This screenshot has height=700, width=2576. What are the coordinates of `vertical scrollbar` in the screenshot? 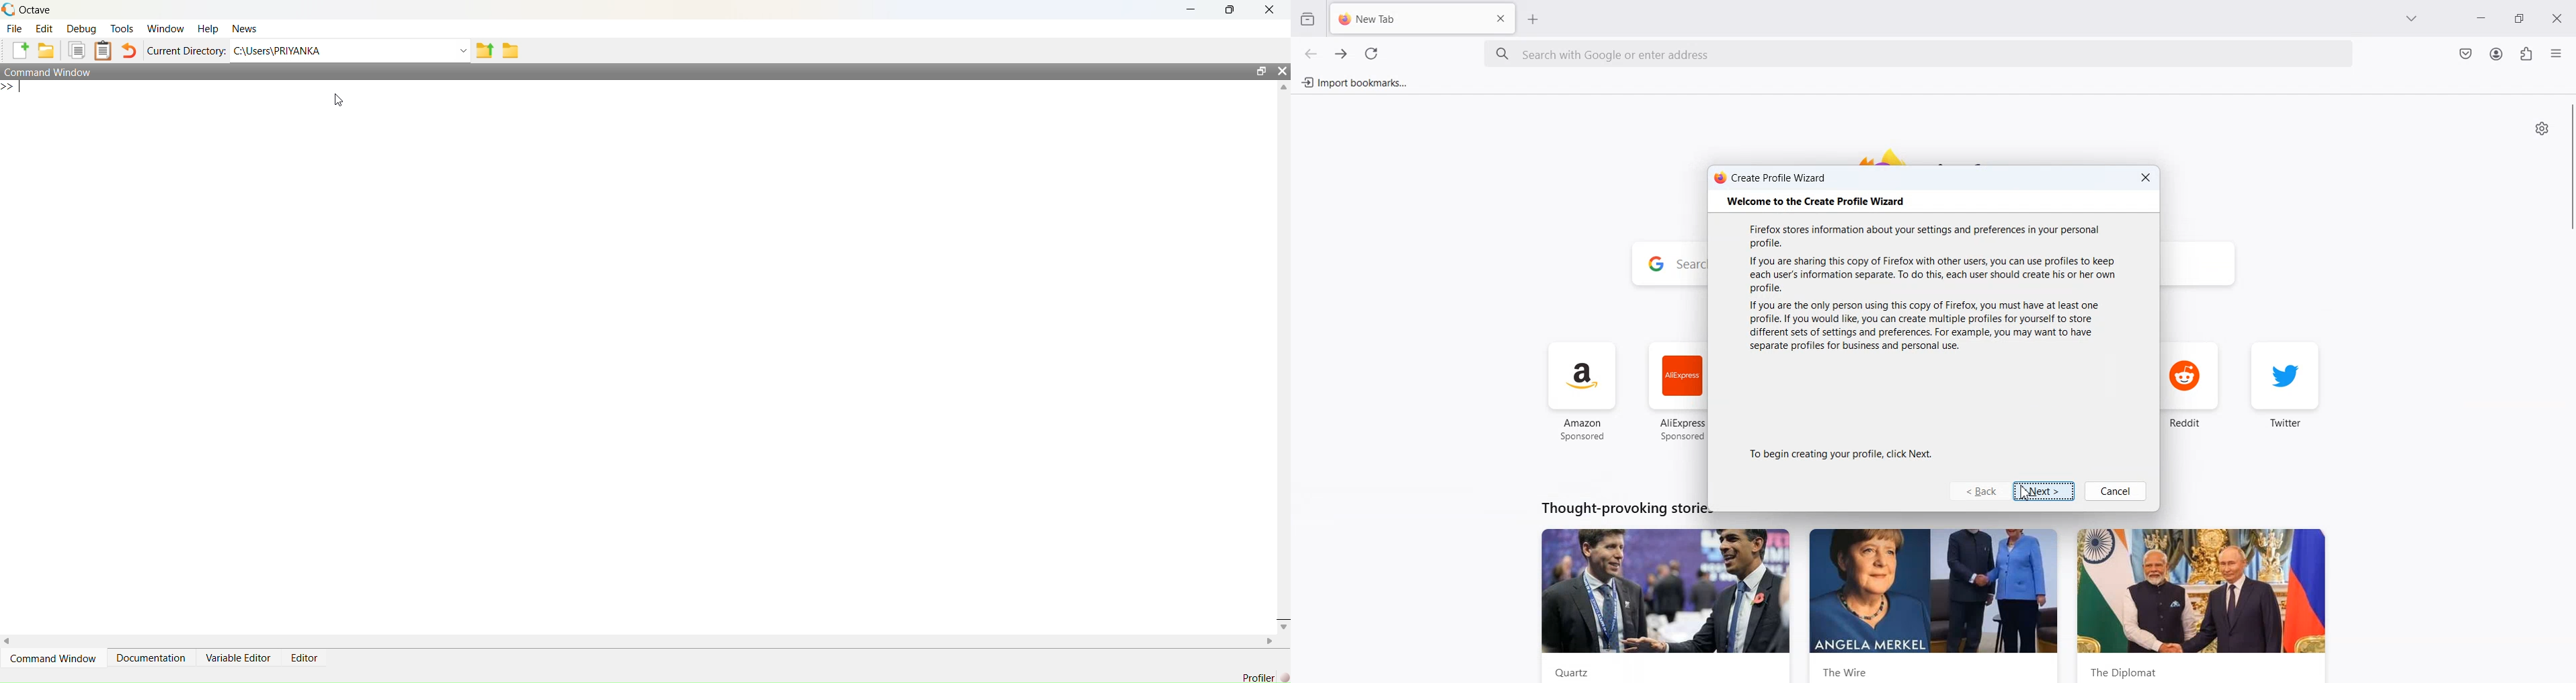 It's located at (2568, 166).